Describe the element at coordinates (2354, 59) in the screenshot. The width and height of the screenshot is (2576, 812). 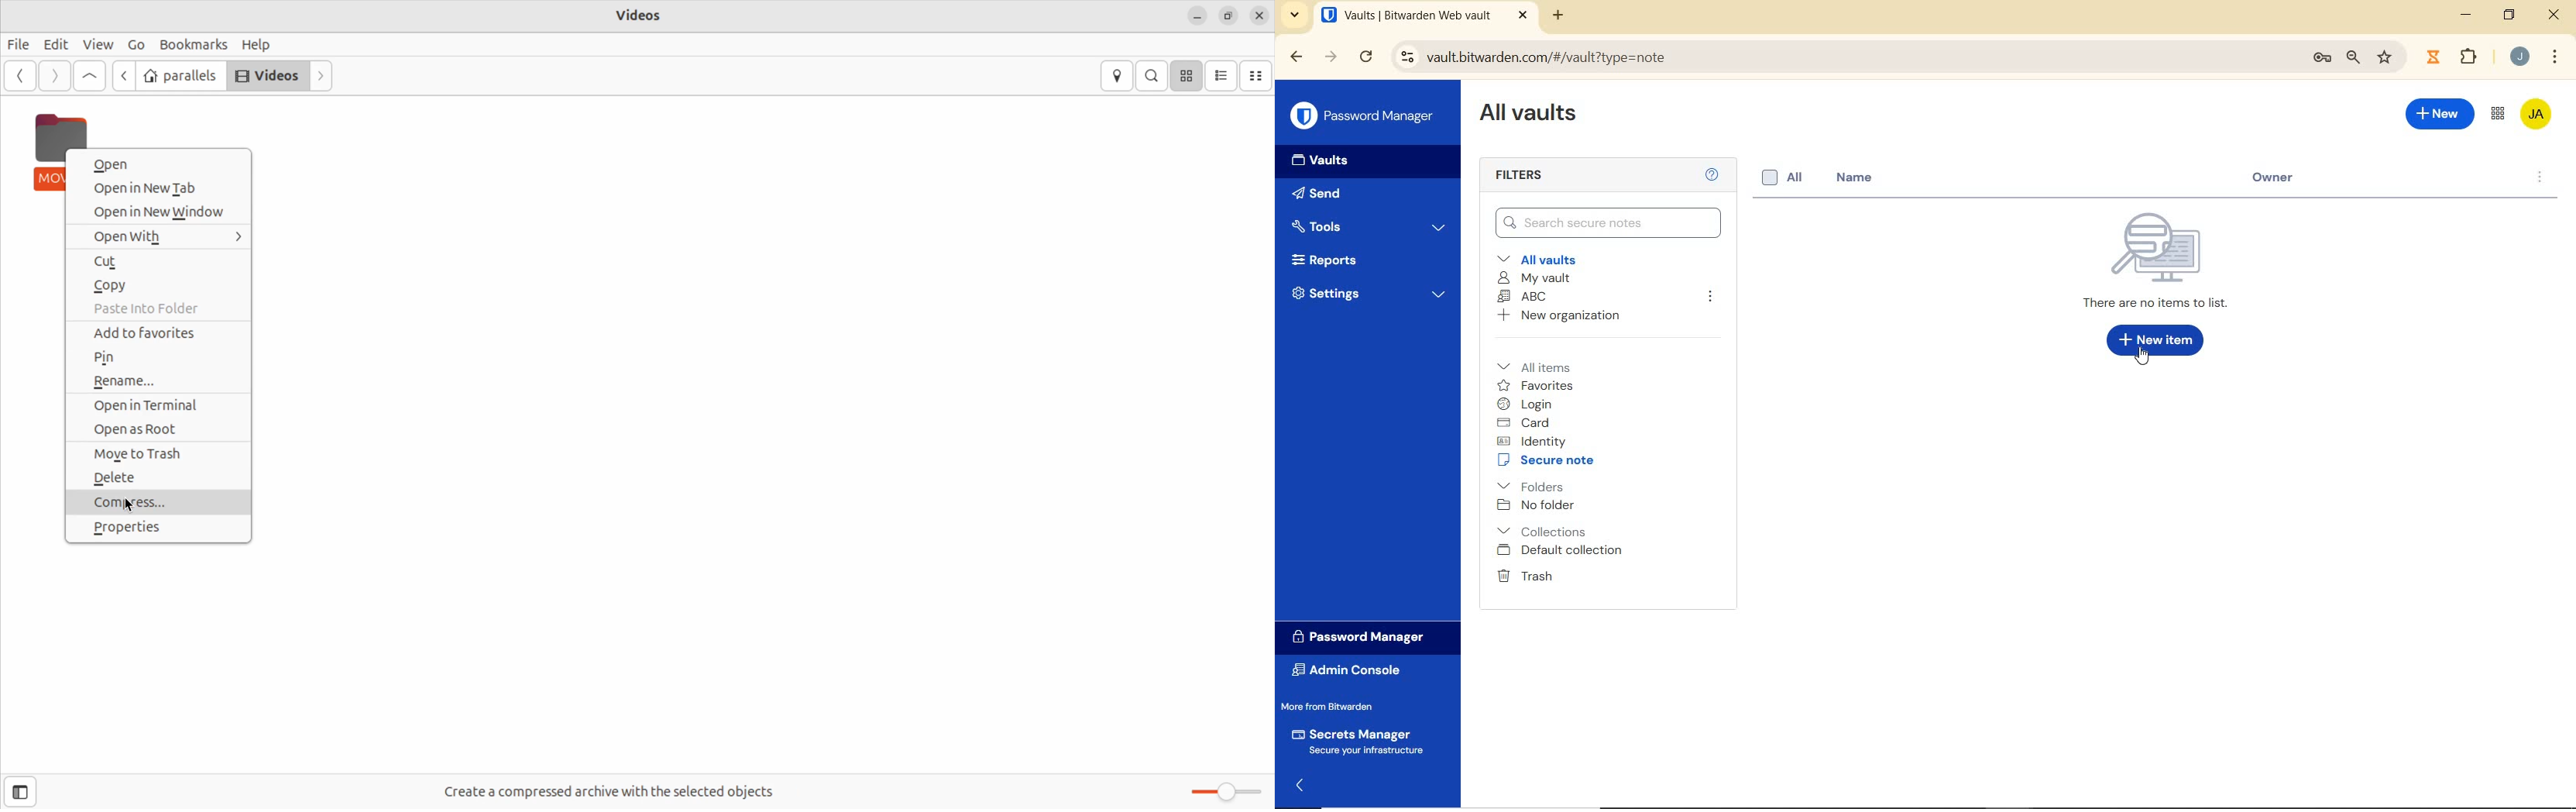
I see `zoom` at that location.